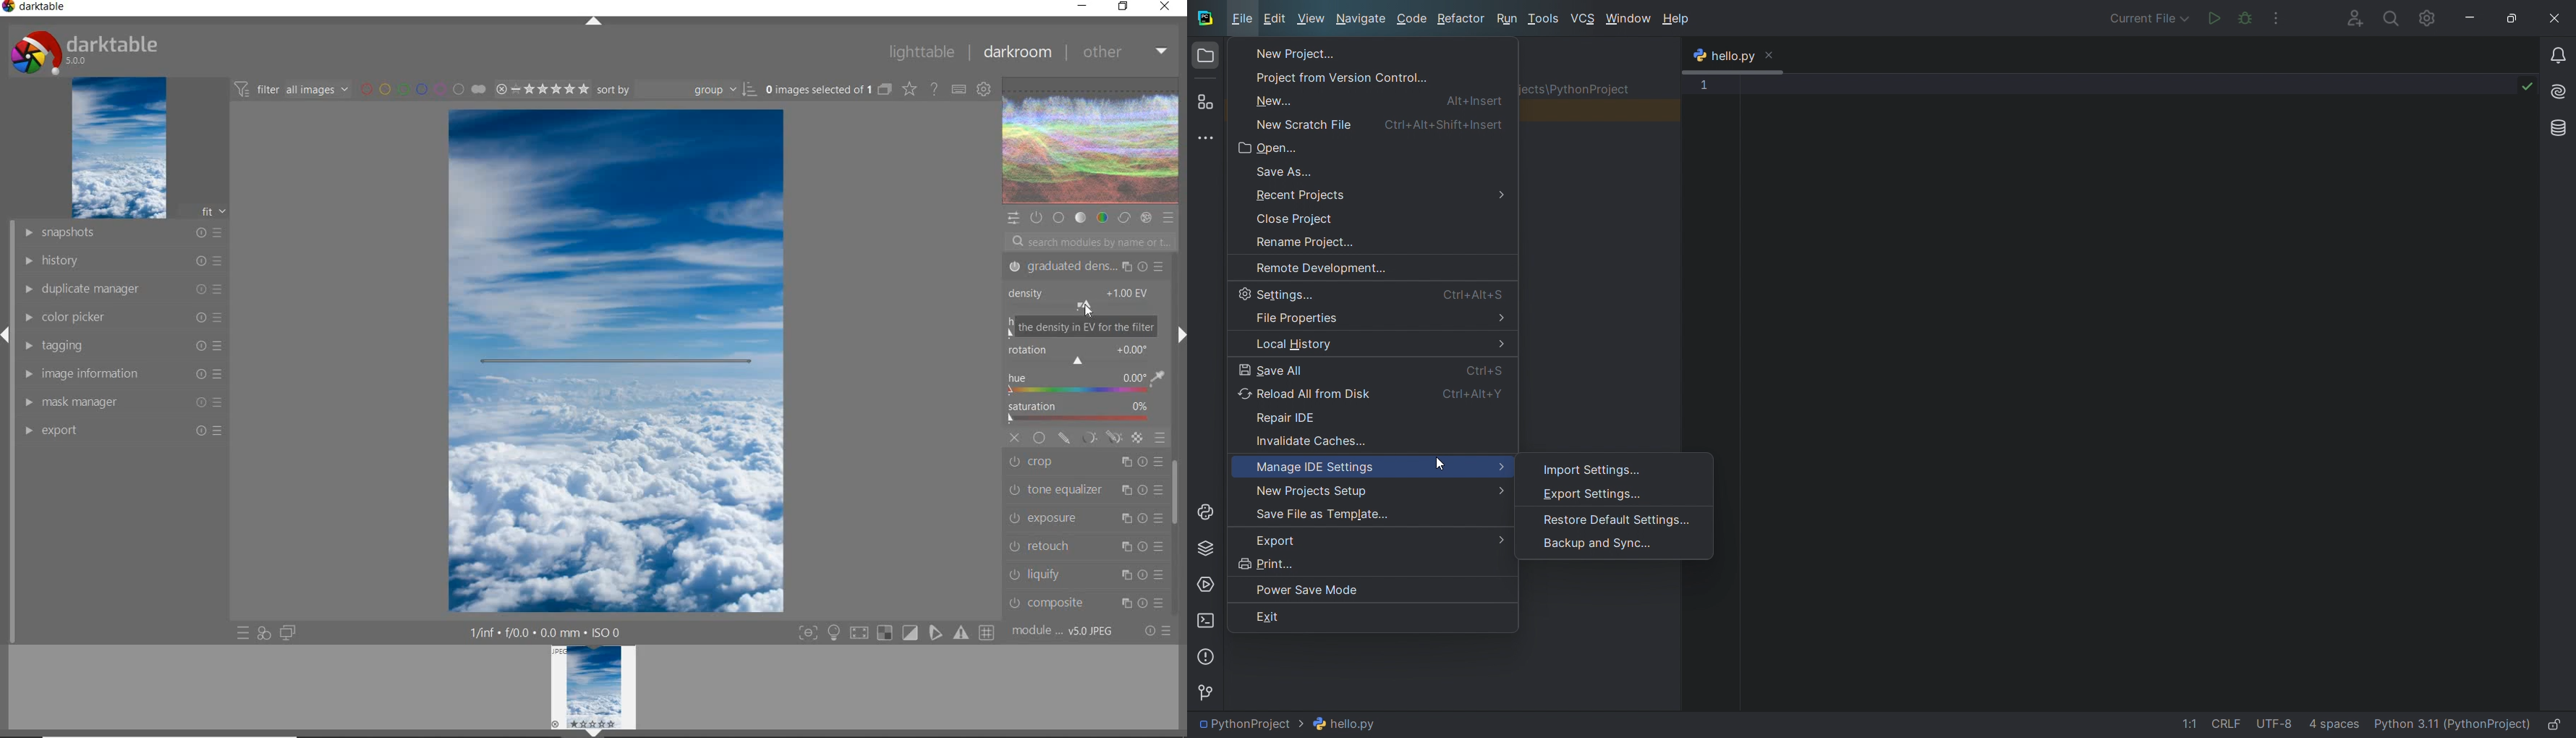 This screenshot has height=756, width=2576. What do you see at coordinates (1372, 438) in the screenshot?
I see `invalidate cache` at bounding box center [1372, 438].